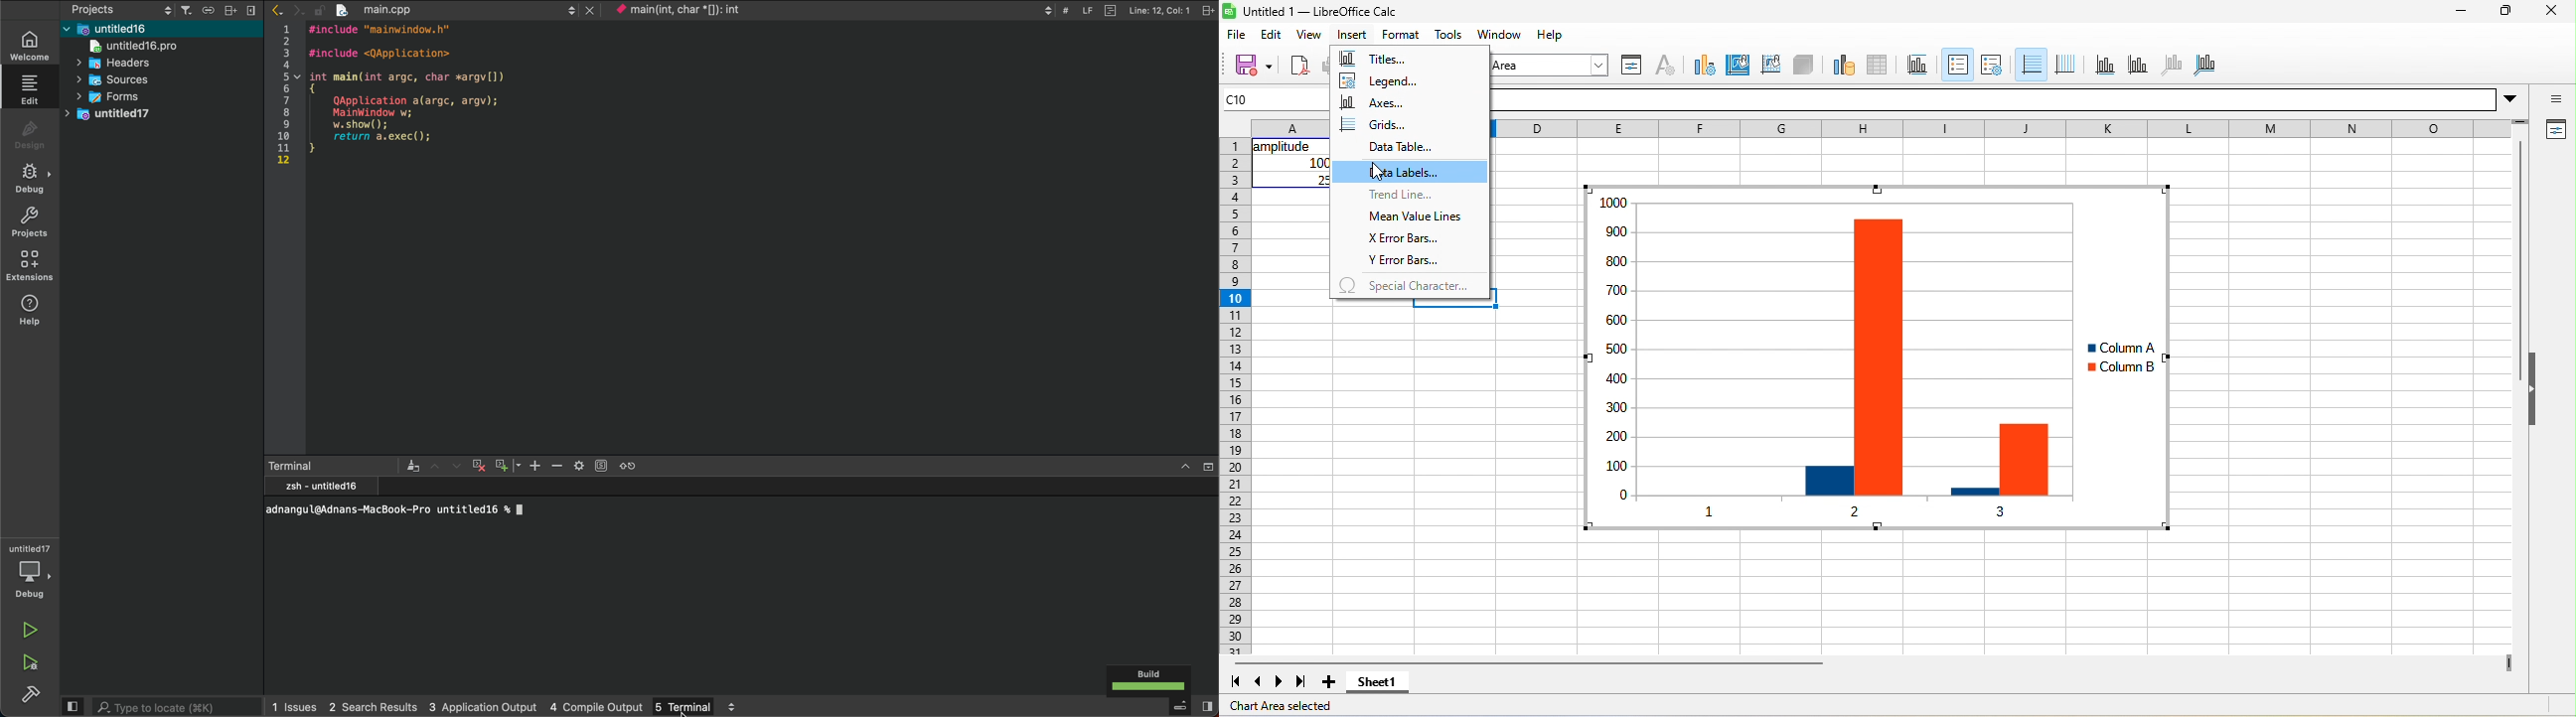  What do you see at coordinates (1885, 63) in the screenshot?
I see `data table` at bounding box center [1885, 63].